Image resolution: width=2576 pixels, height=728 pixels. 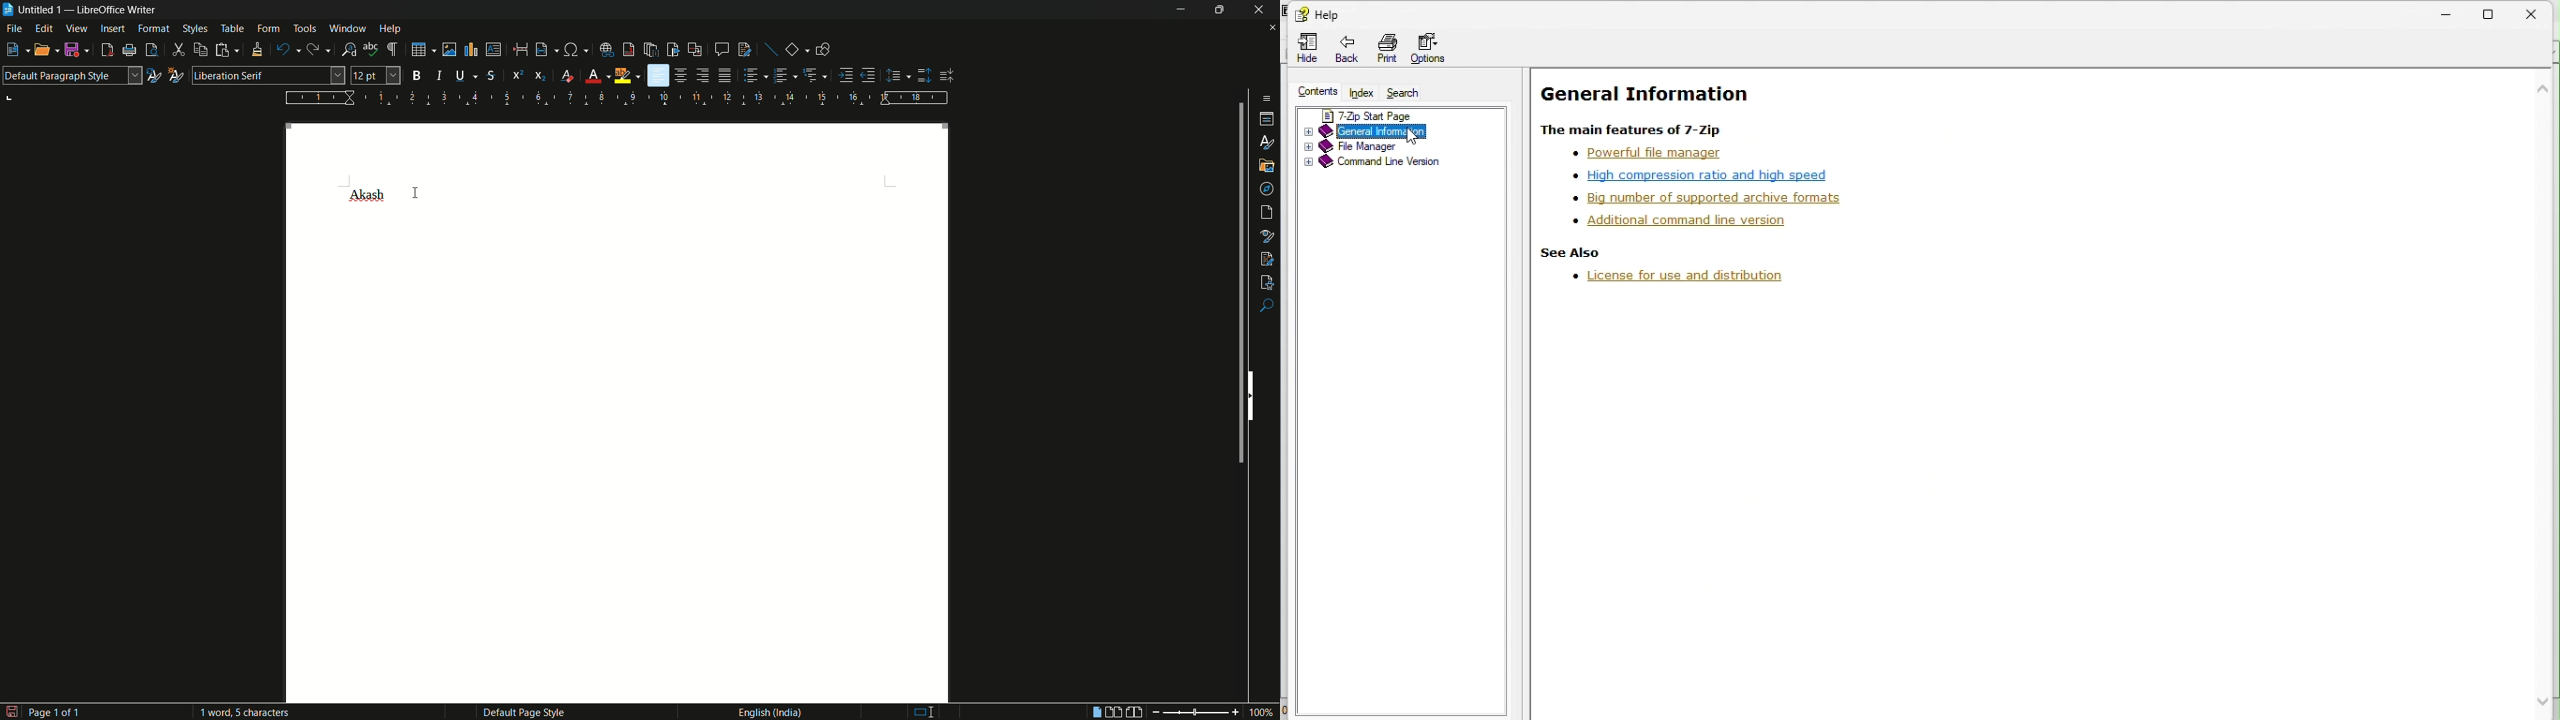 What do you see at coordinates (1268, 119) in the screenshot?
I see `properties` at bounding box center [1268, 119].